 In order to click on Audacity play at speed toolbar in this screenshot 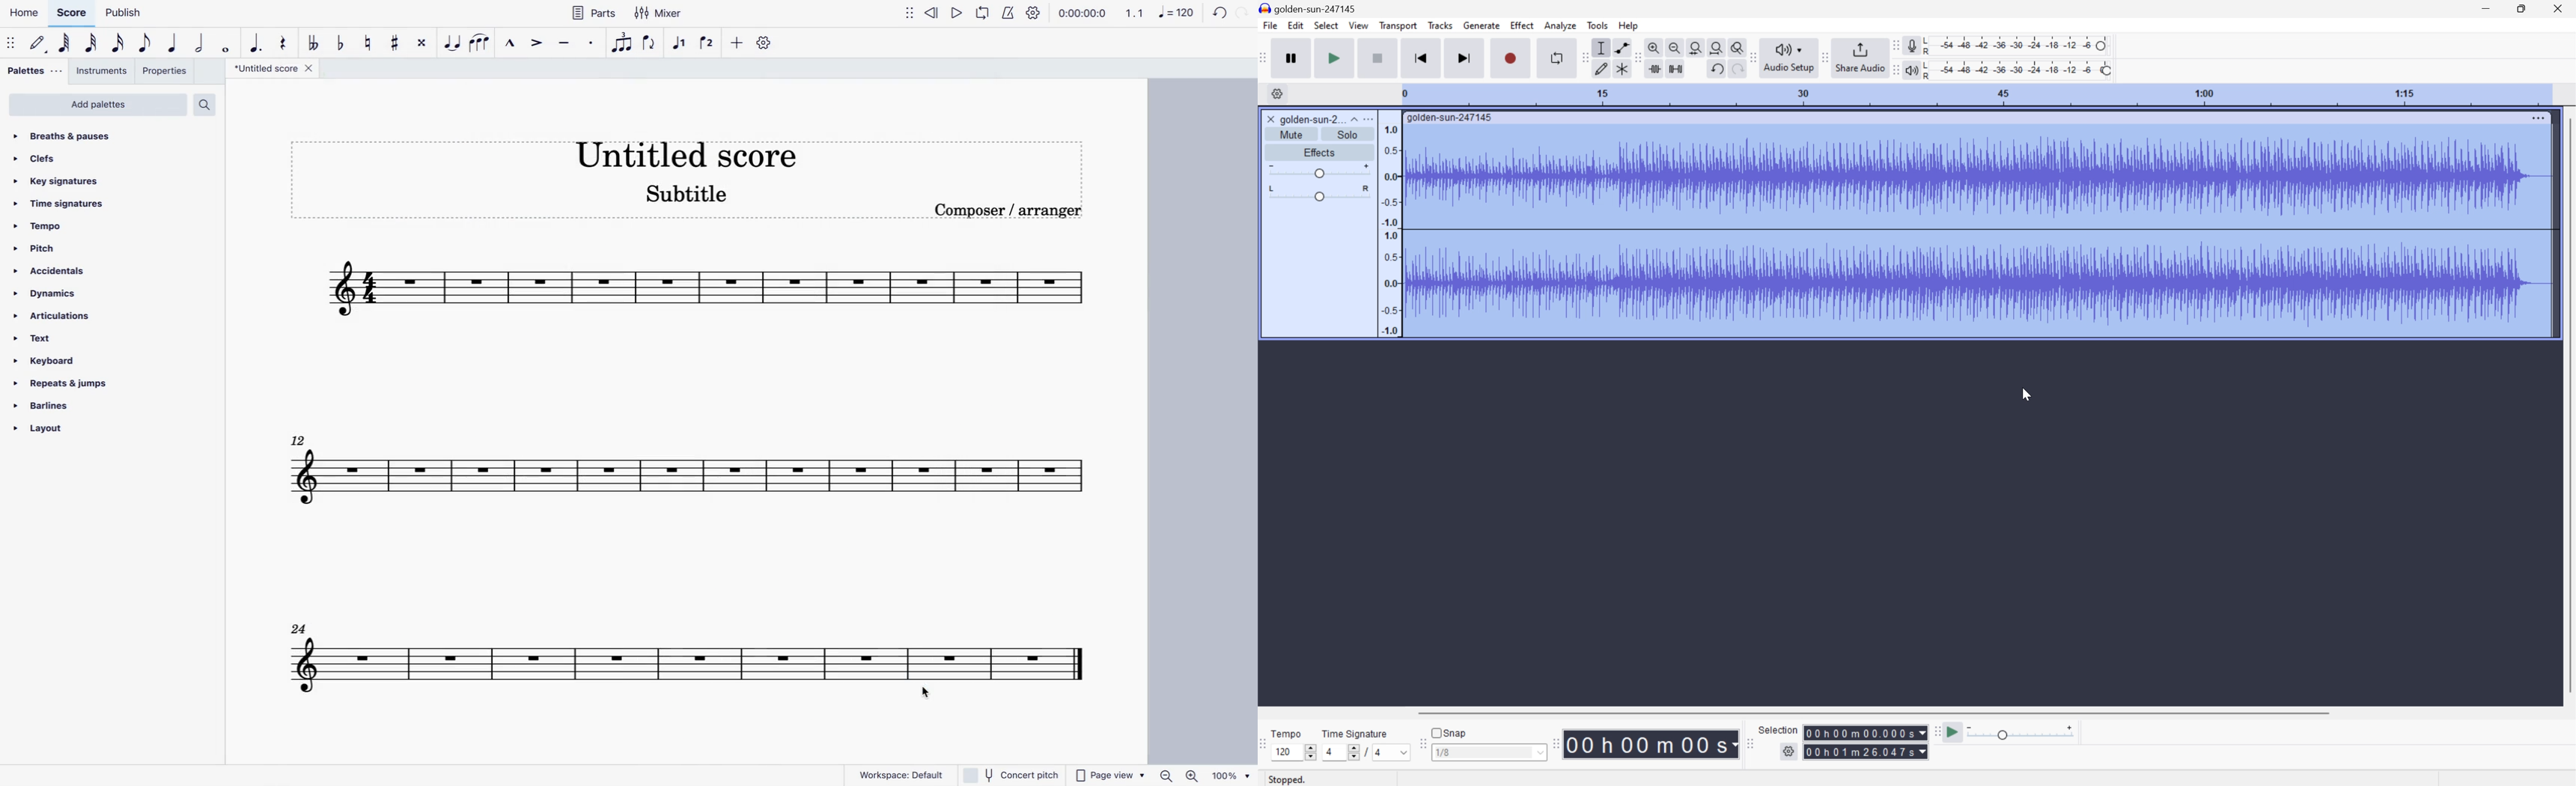, I will do `click(1936, 730)`.